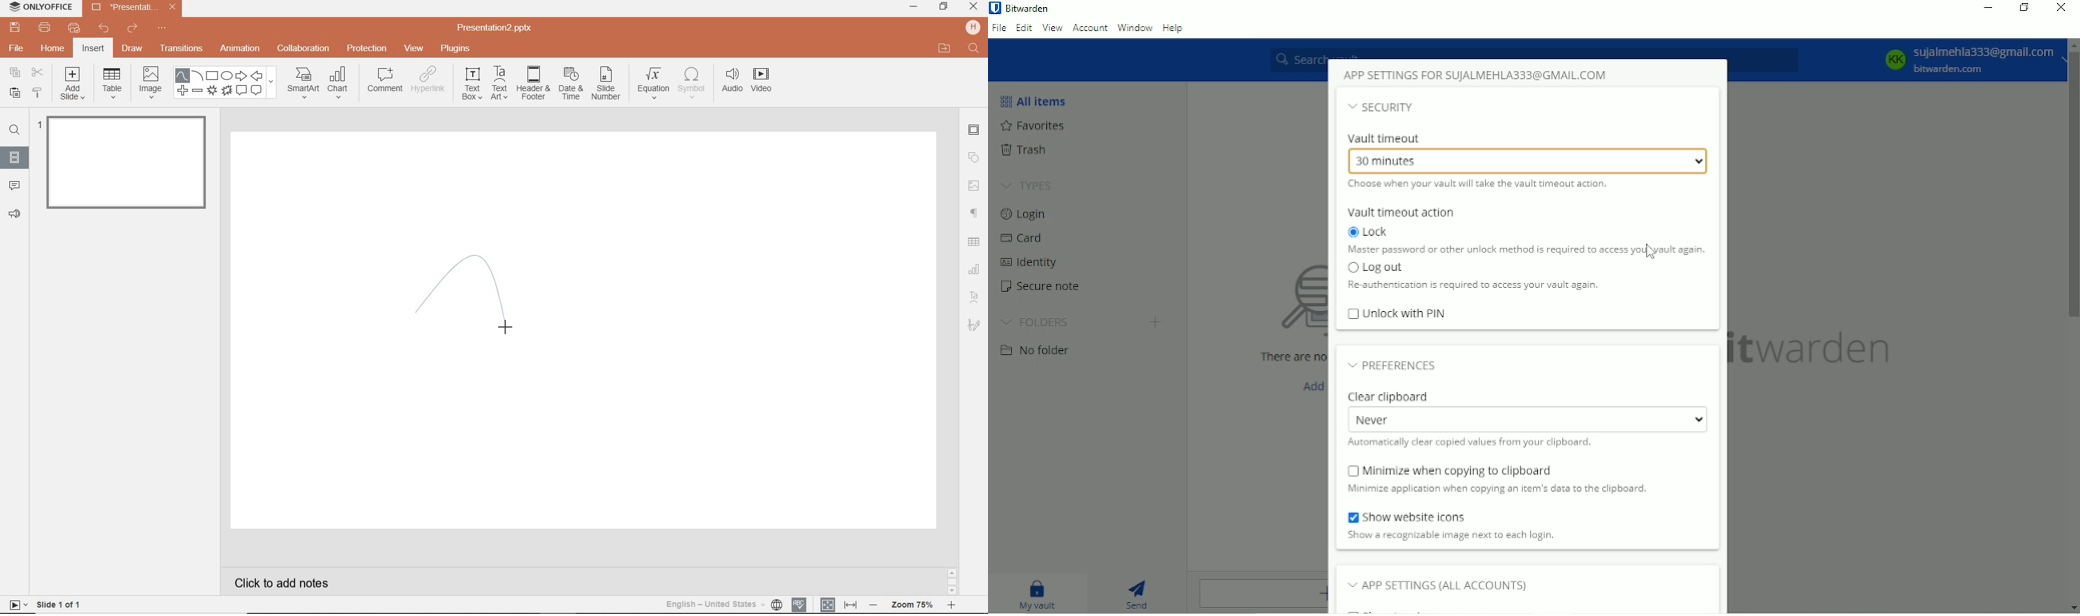  I want to click on Minimize when copying to clipboard, so click(1454, 470).